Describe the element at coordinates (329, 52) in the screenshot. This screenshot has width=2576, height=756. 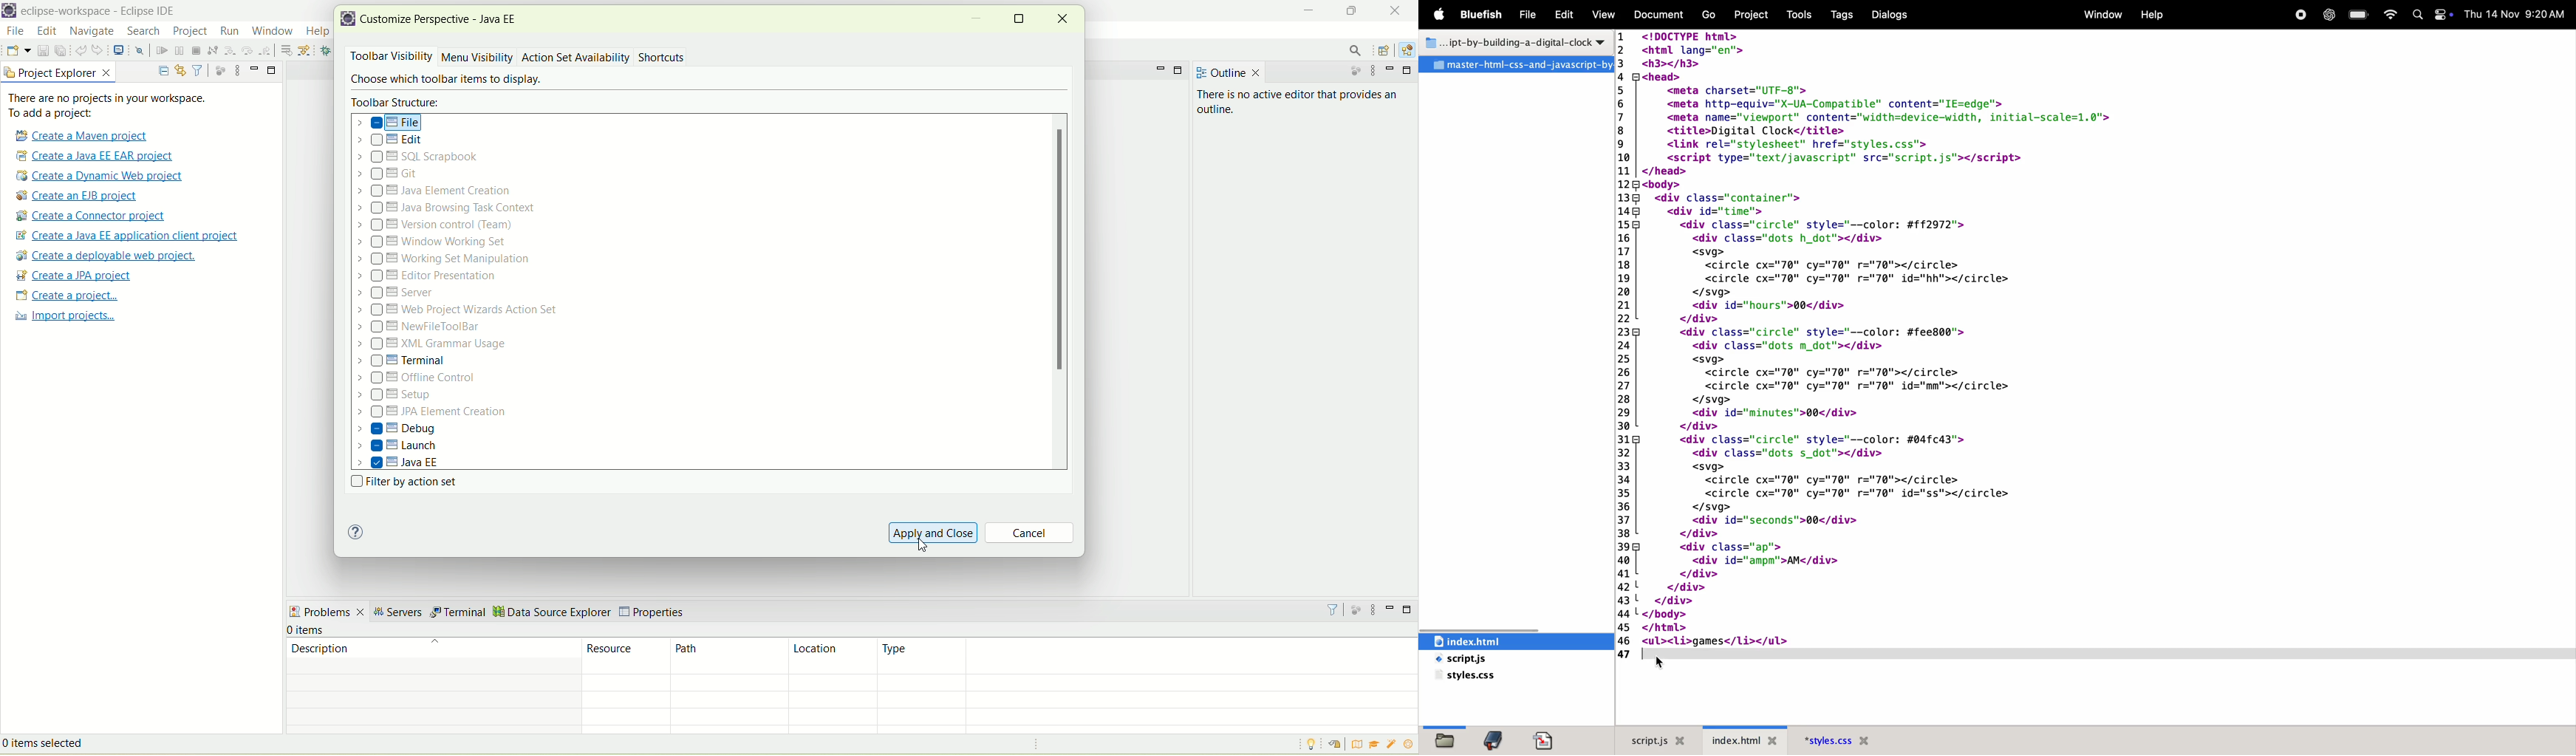
I see `debug` at that location.